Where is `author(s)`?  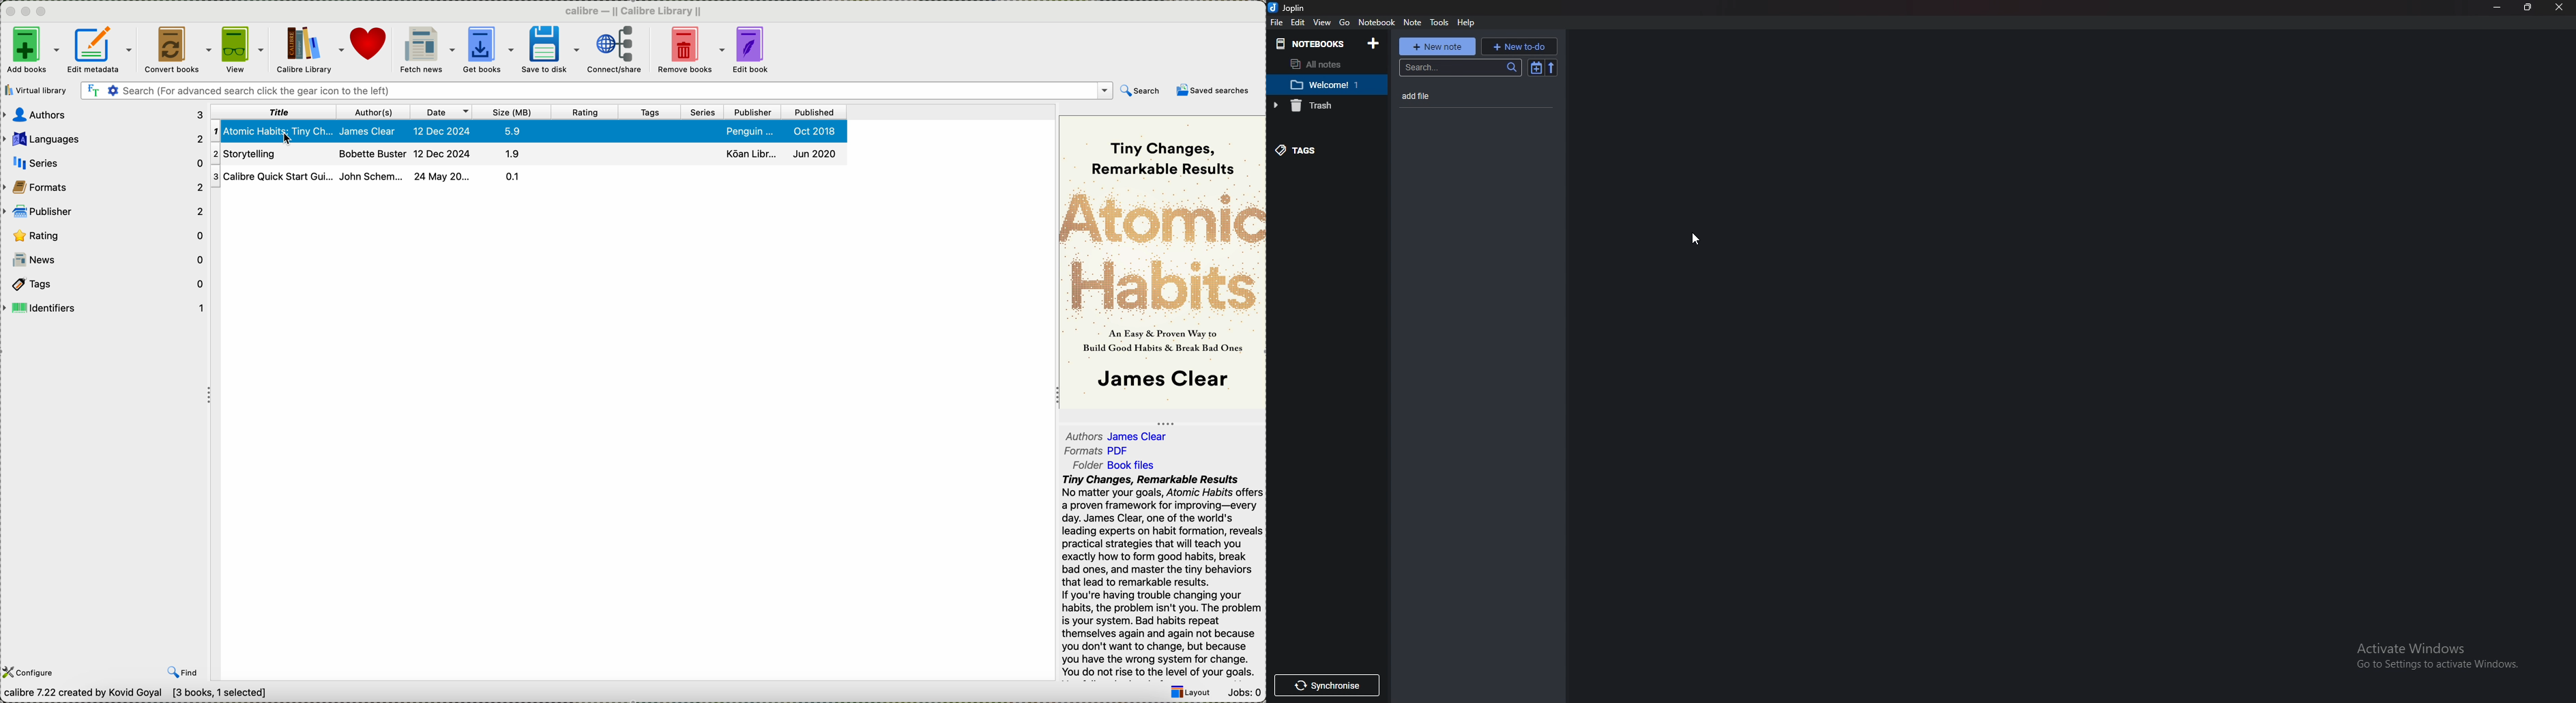 author(s) is located at coordinates (372, 112).